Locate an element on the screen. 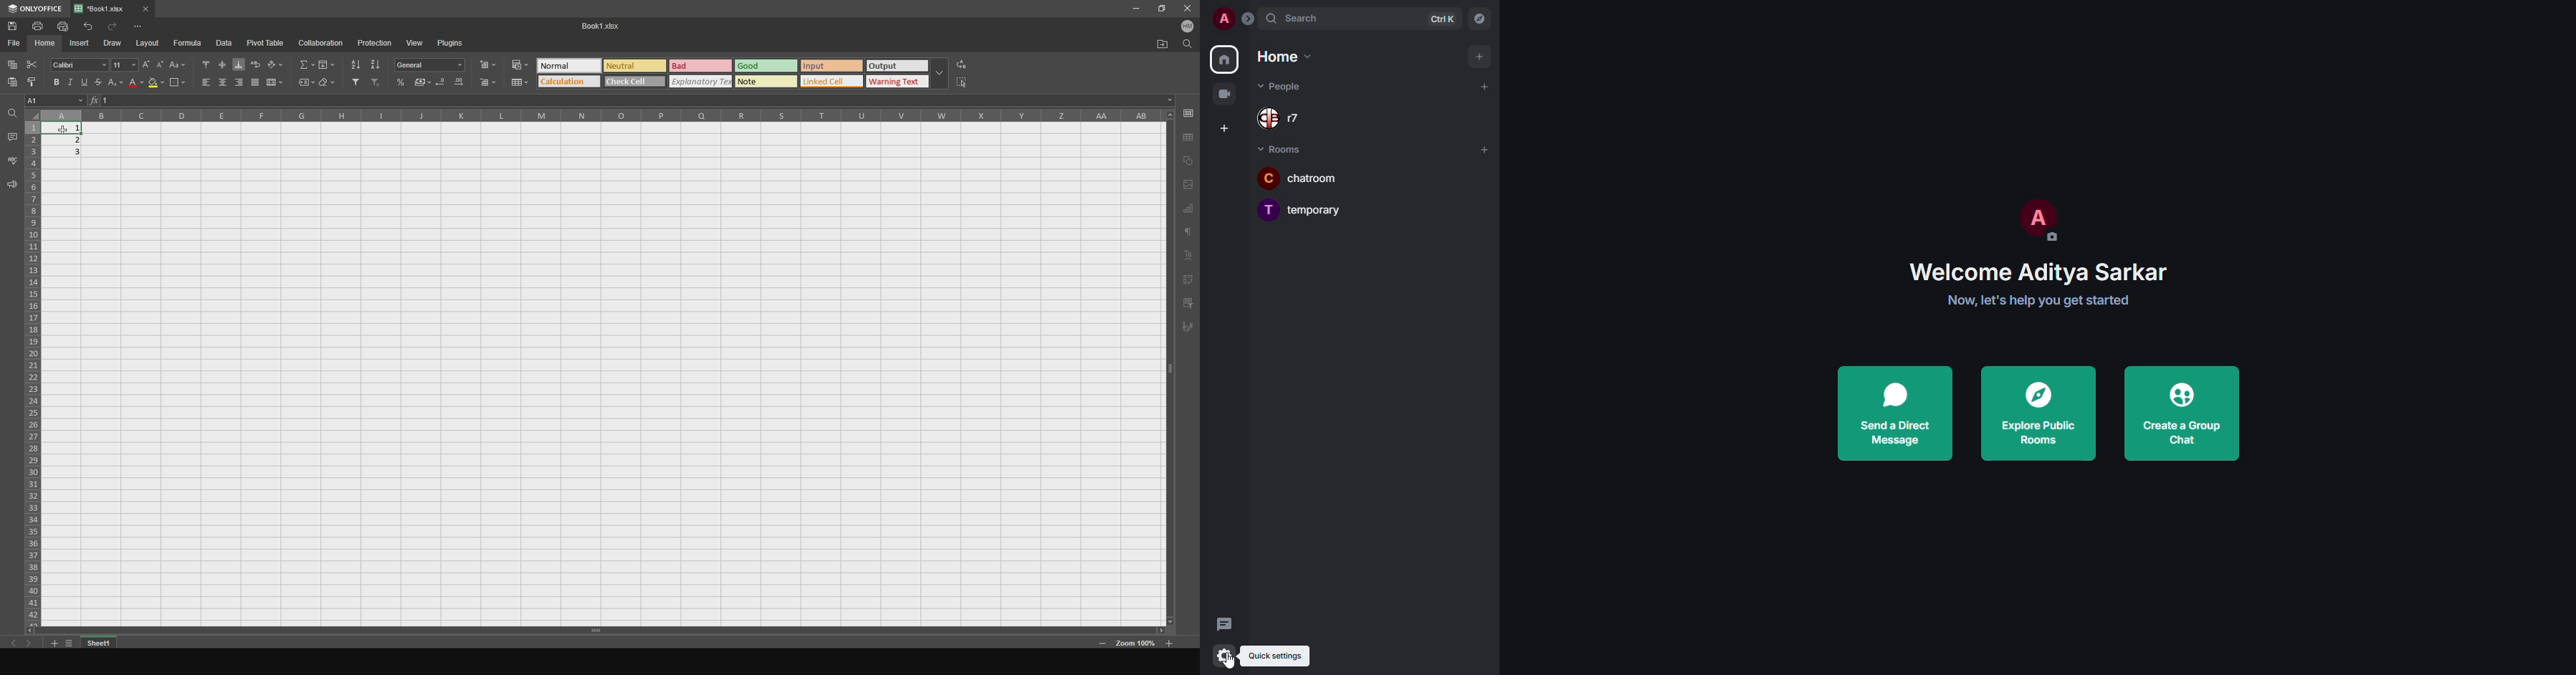 Image resolution: width=2576 pixels, height=700 pixels. filter is located at coordinates (353, 83).